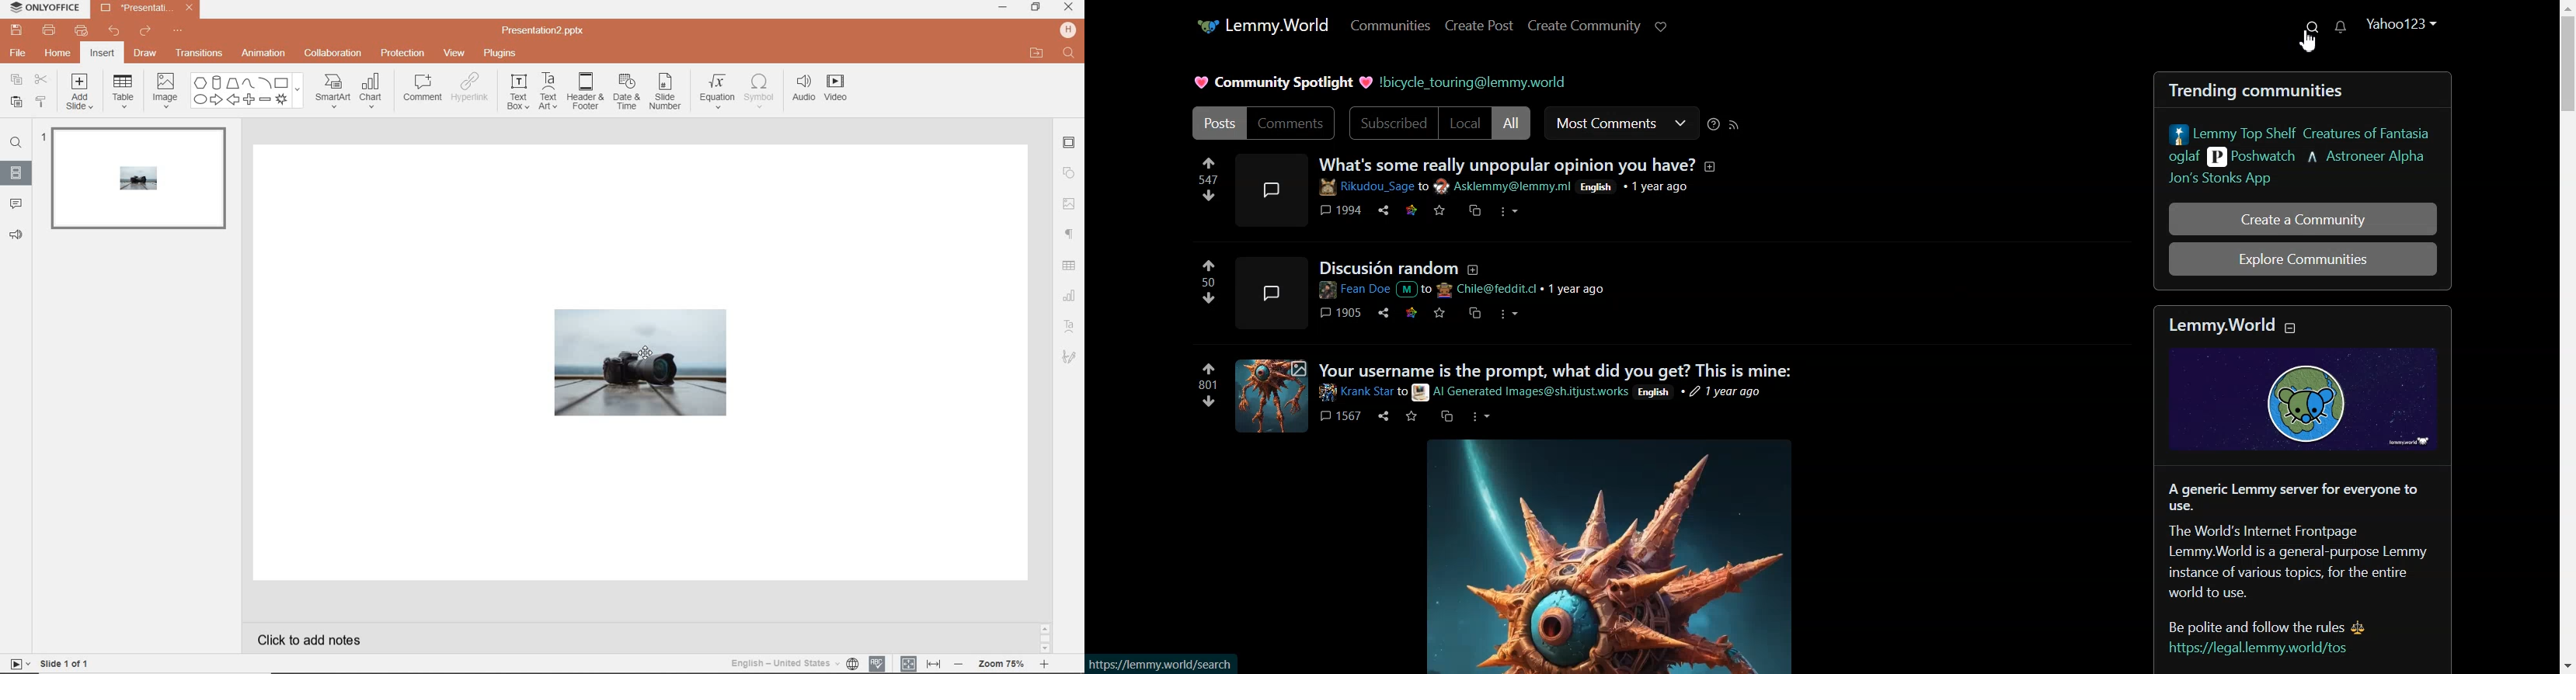  I want to click on save, so click(17, 30).